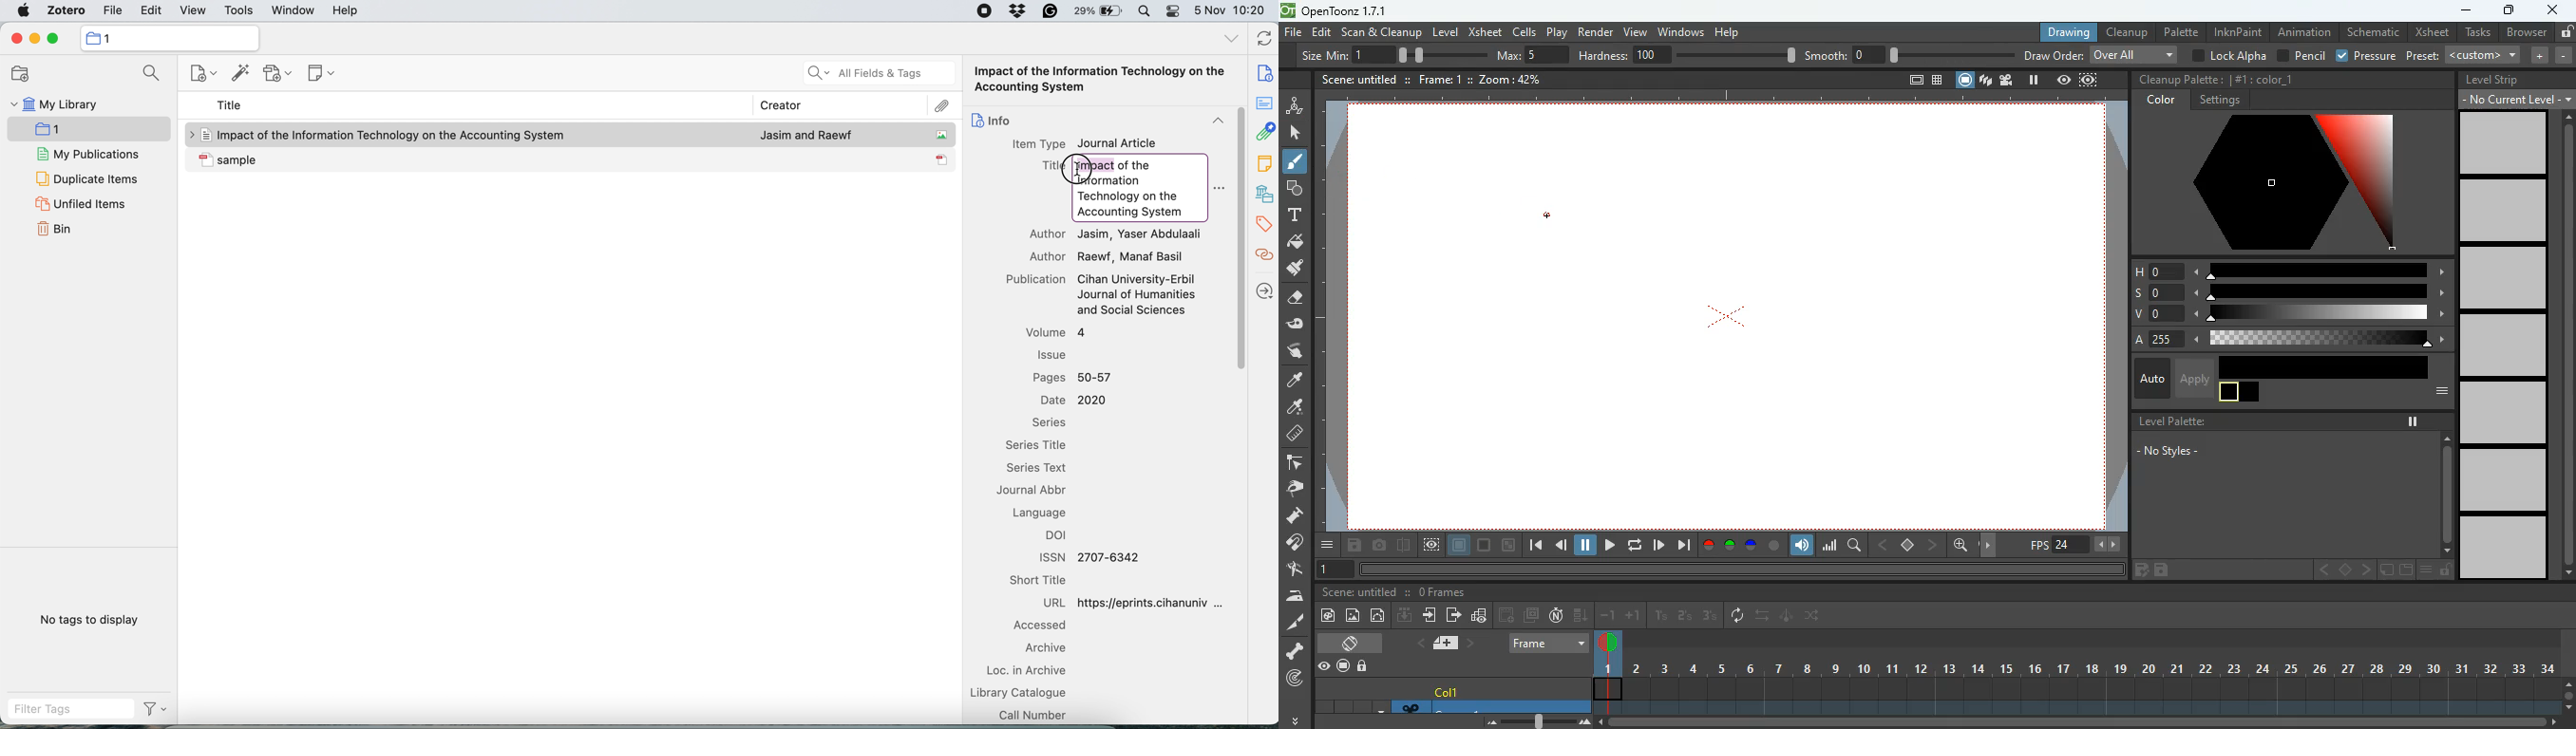 This screenshot has height=756, width=2576. Describe the element at coordinates (1586, 546) in the screenshot. I see `pause` at that location.